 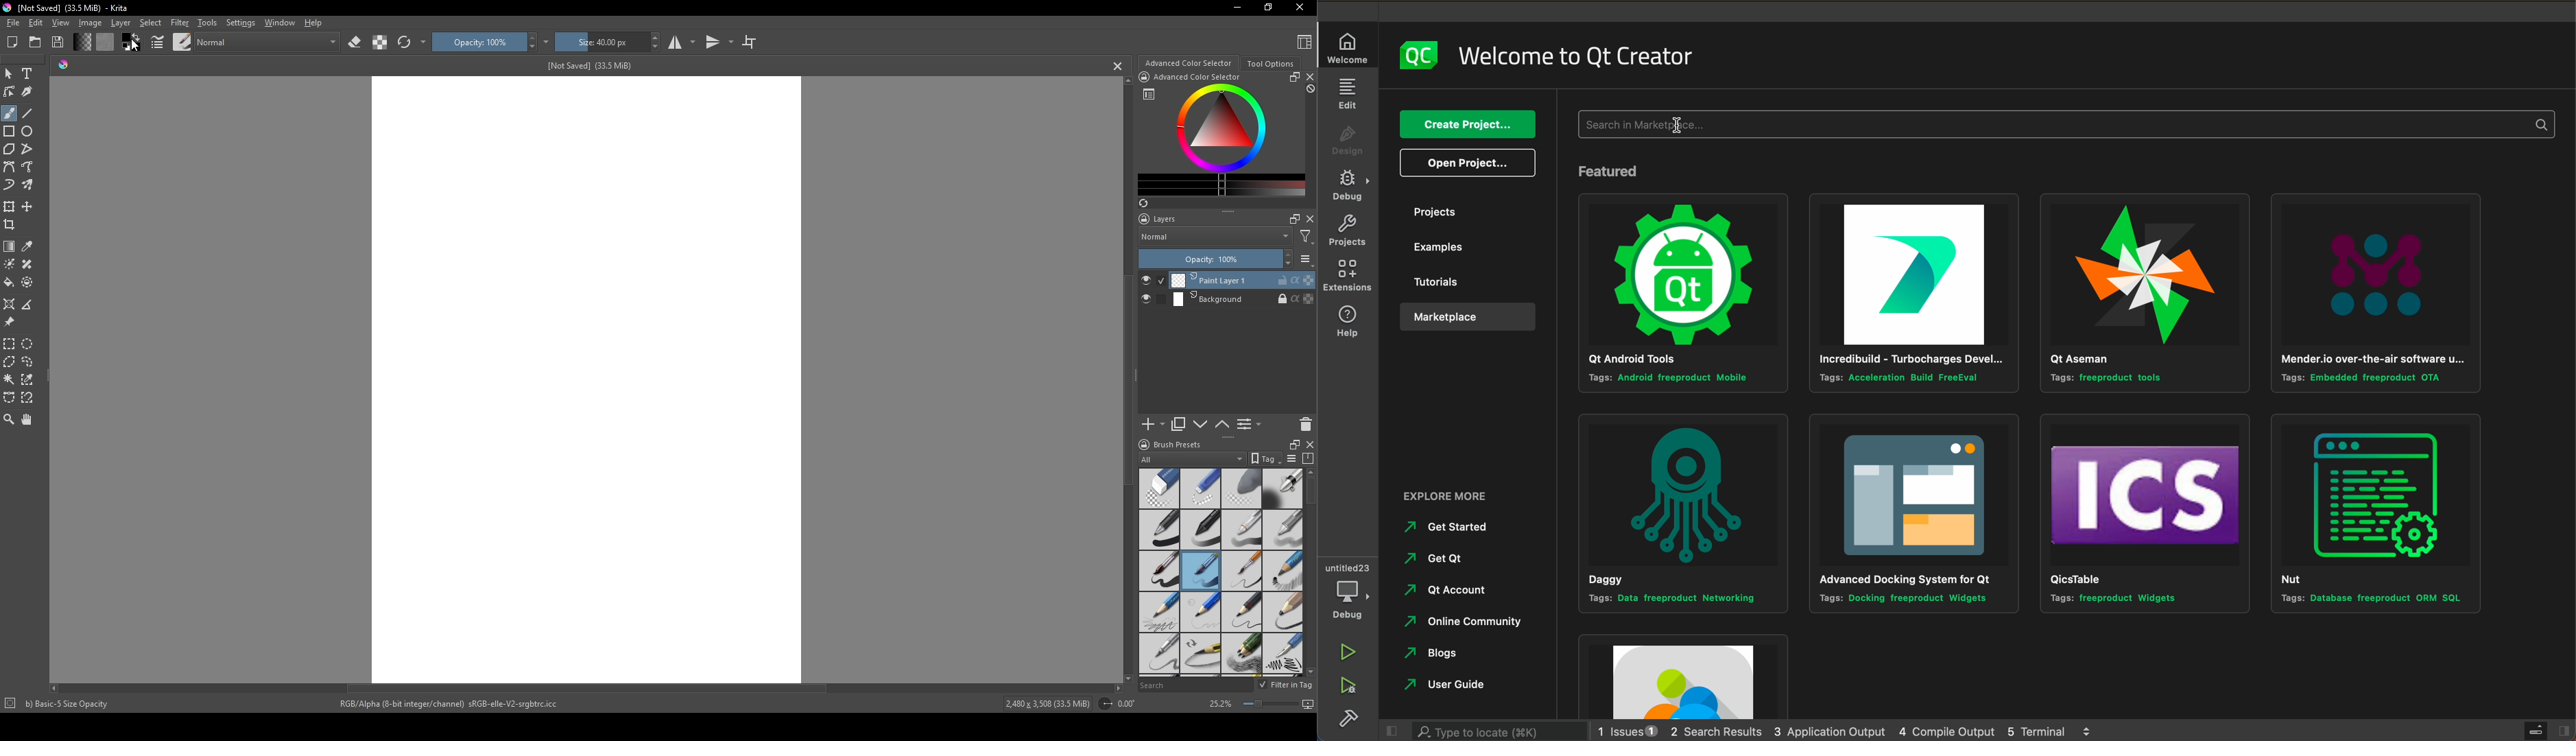 I want to click on rectangular, so click(x=10, y=343).